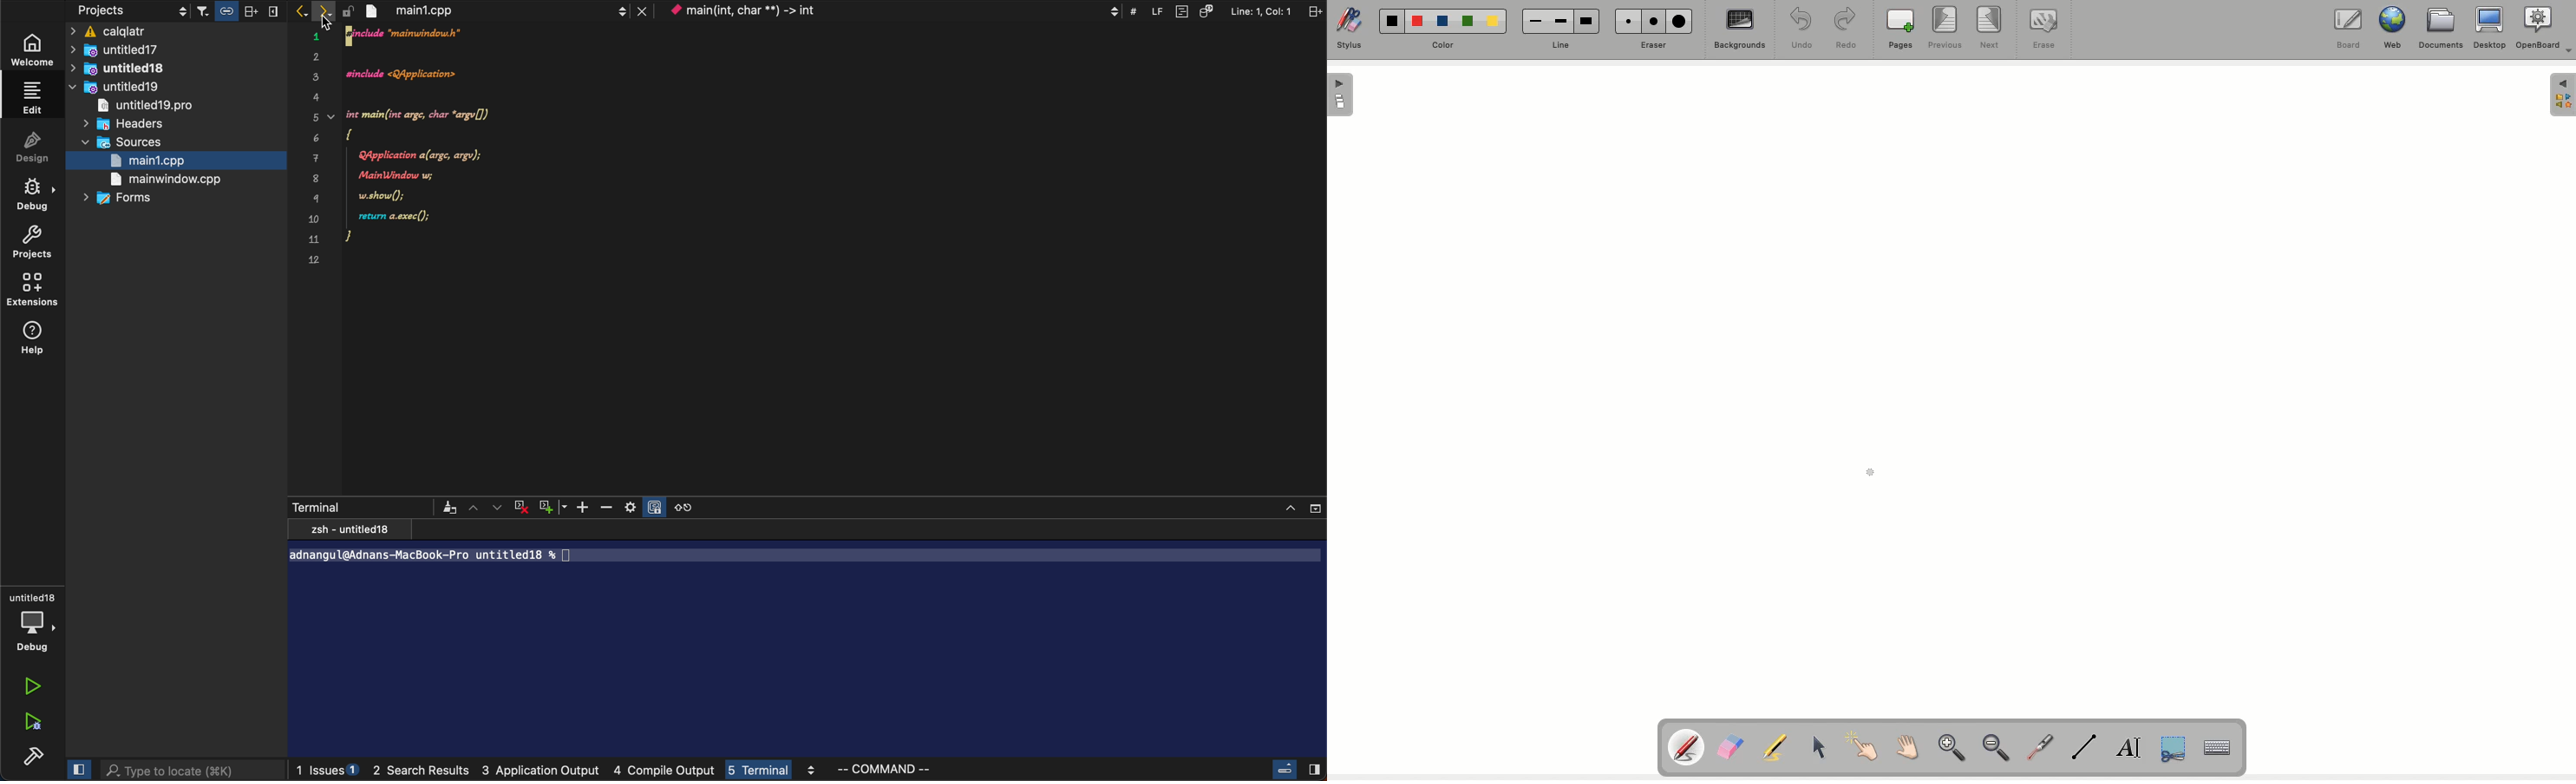  Describe the element at coordinates (1902, 30) in the screenshot. I see `Pages` at that location.